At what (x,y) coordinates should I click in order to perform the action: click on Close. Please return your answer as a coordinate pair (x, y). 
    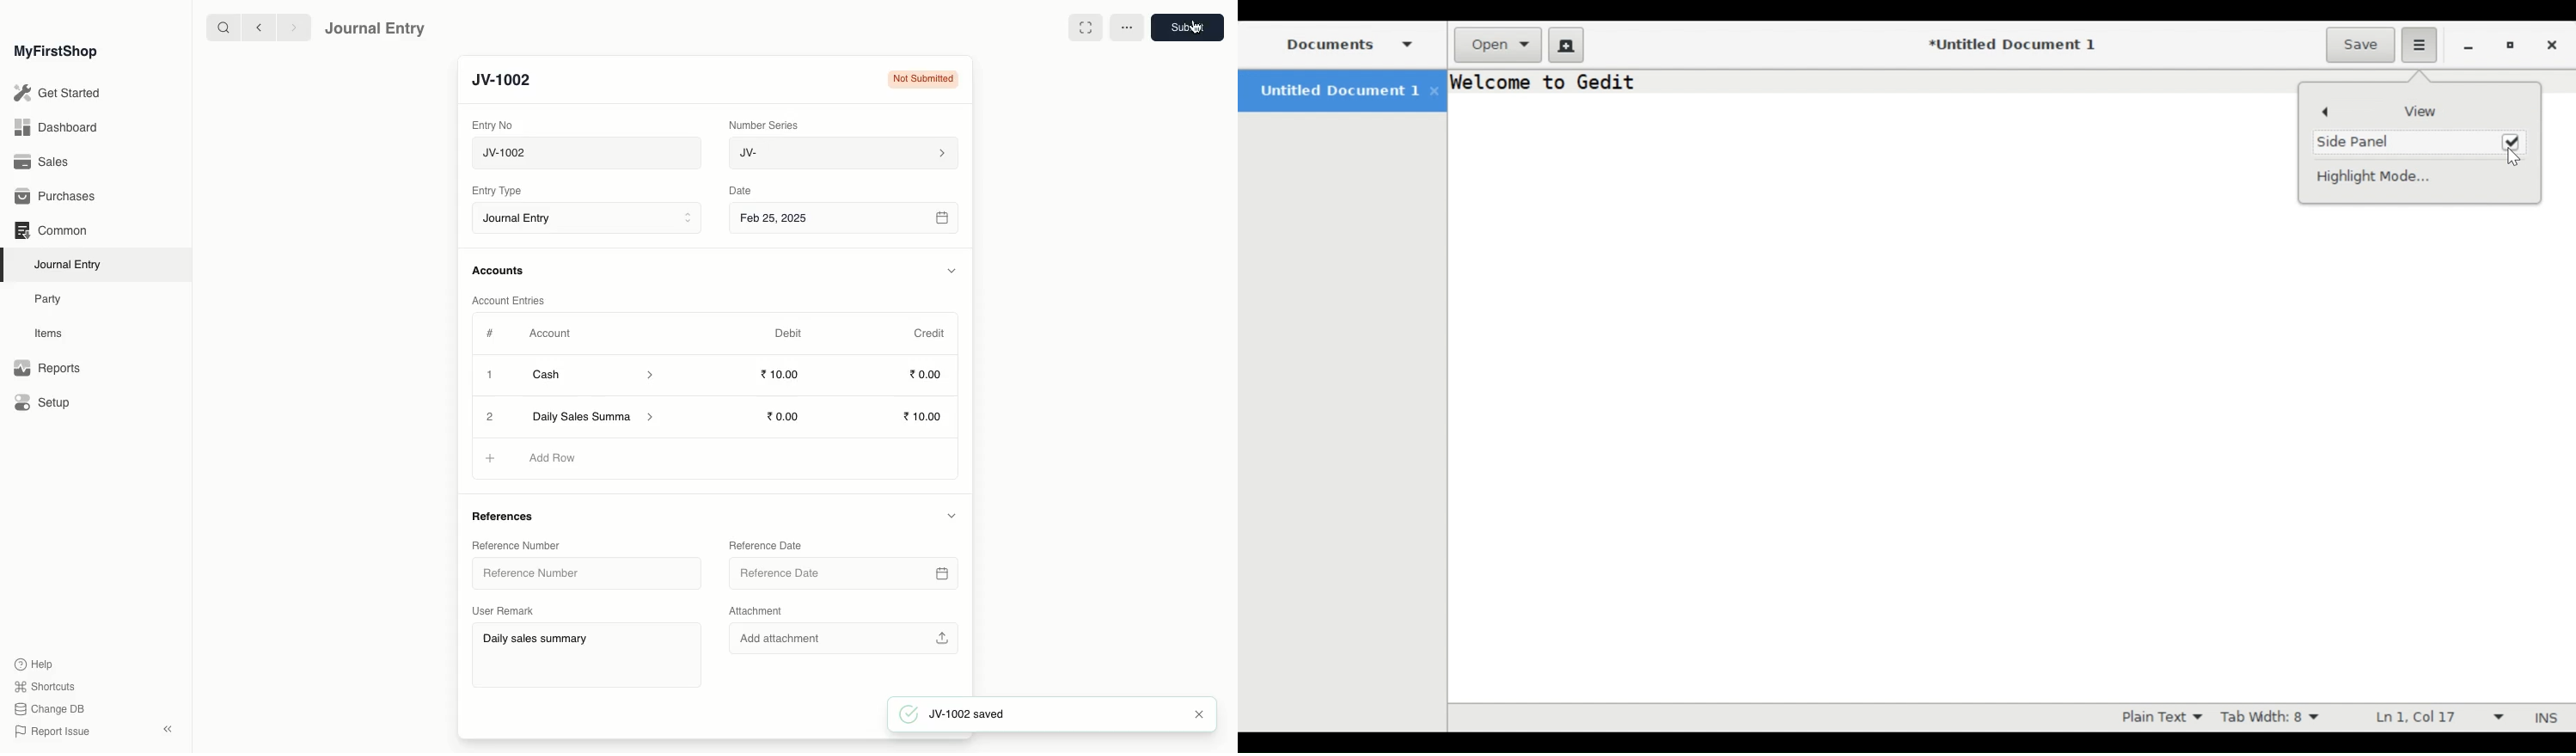
    Looking at the image, I should click on (491, 417).